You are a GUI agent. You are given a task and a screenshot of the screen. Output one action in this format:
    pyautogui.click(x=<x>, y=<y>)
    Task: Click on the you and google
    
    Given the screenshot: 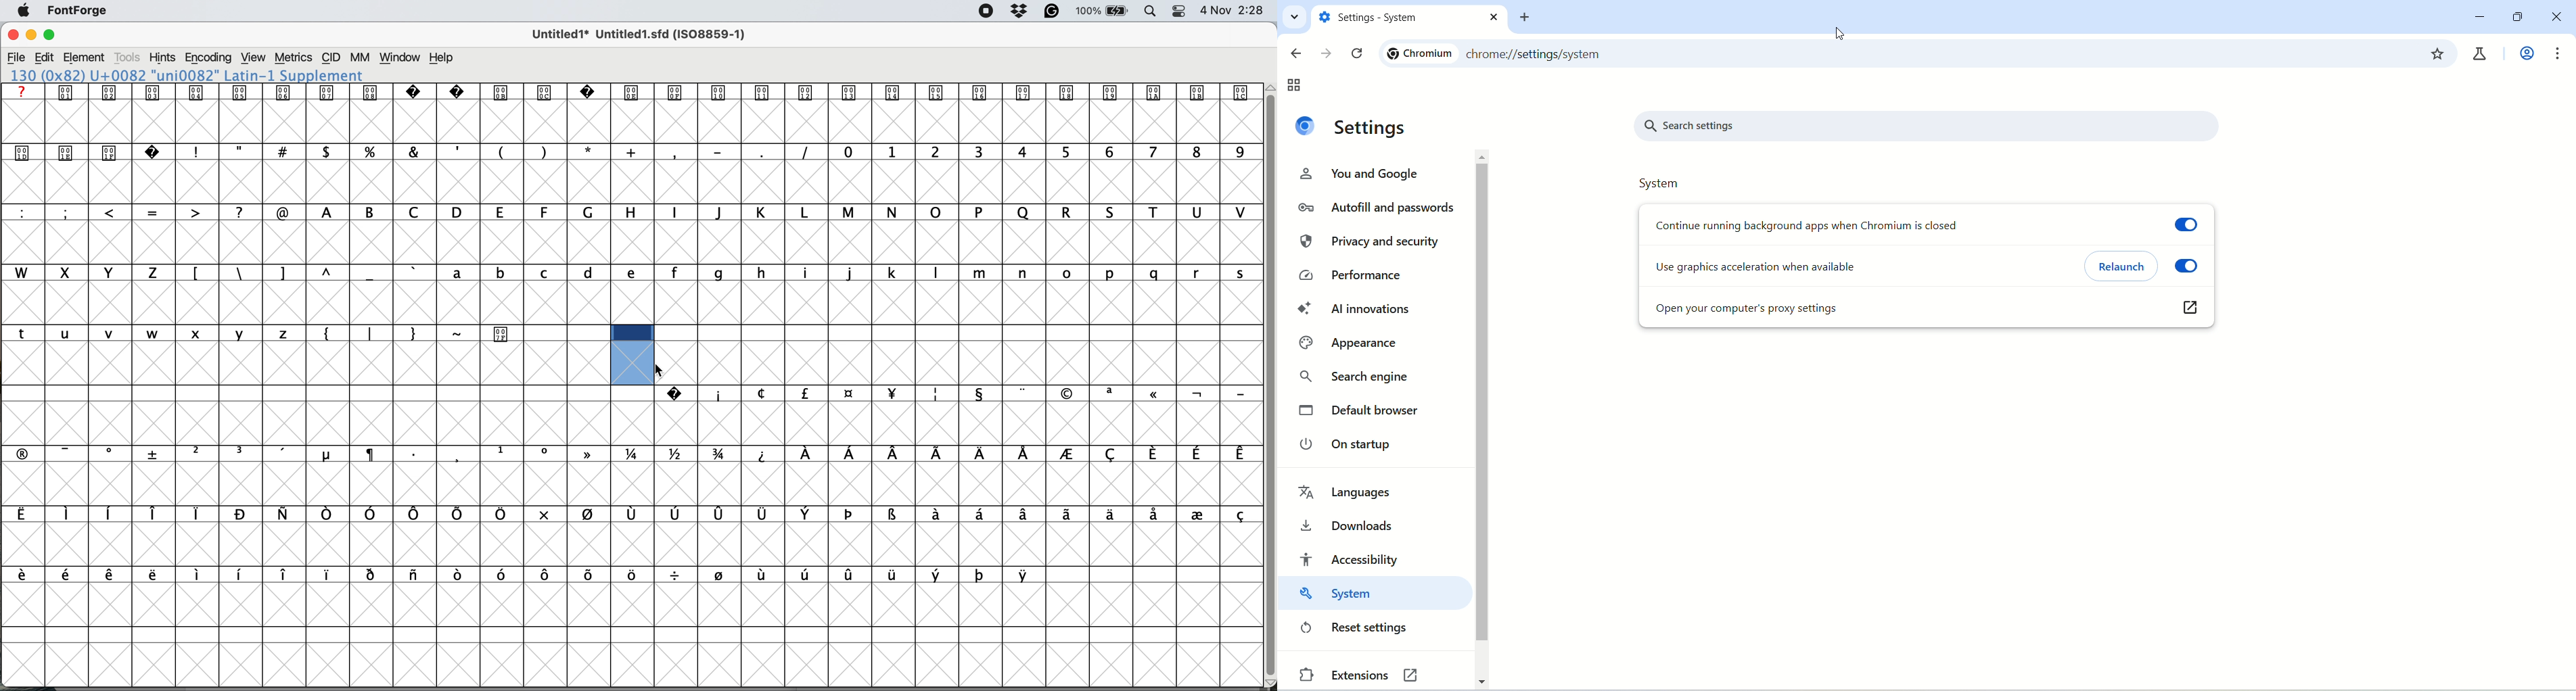 What is the action you would take?
    pyautogui.click(x=1368, y=175)
    